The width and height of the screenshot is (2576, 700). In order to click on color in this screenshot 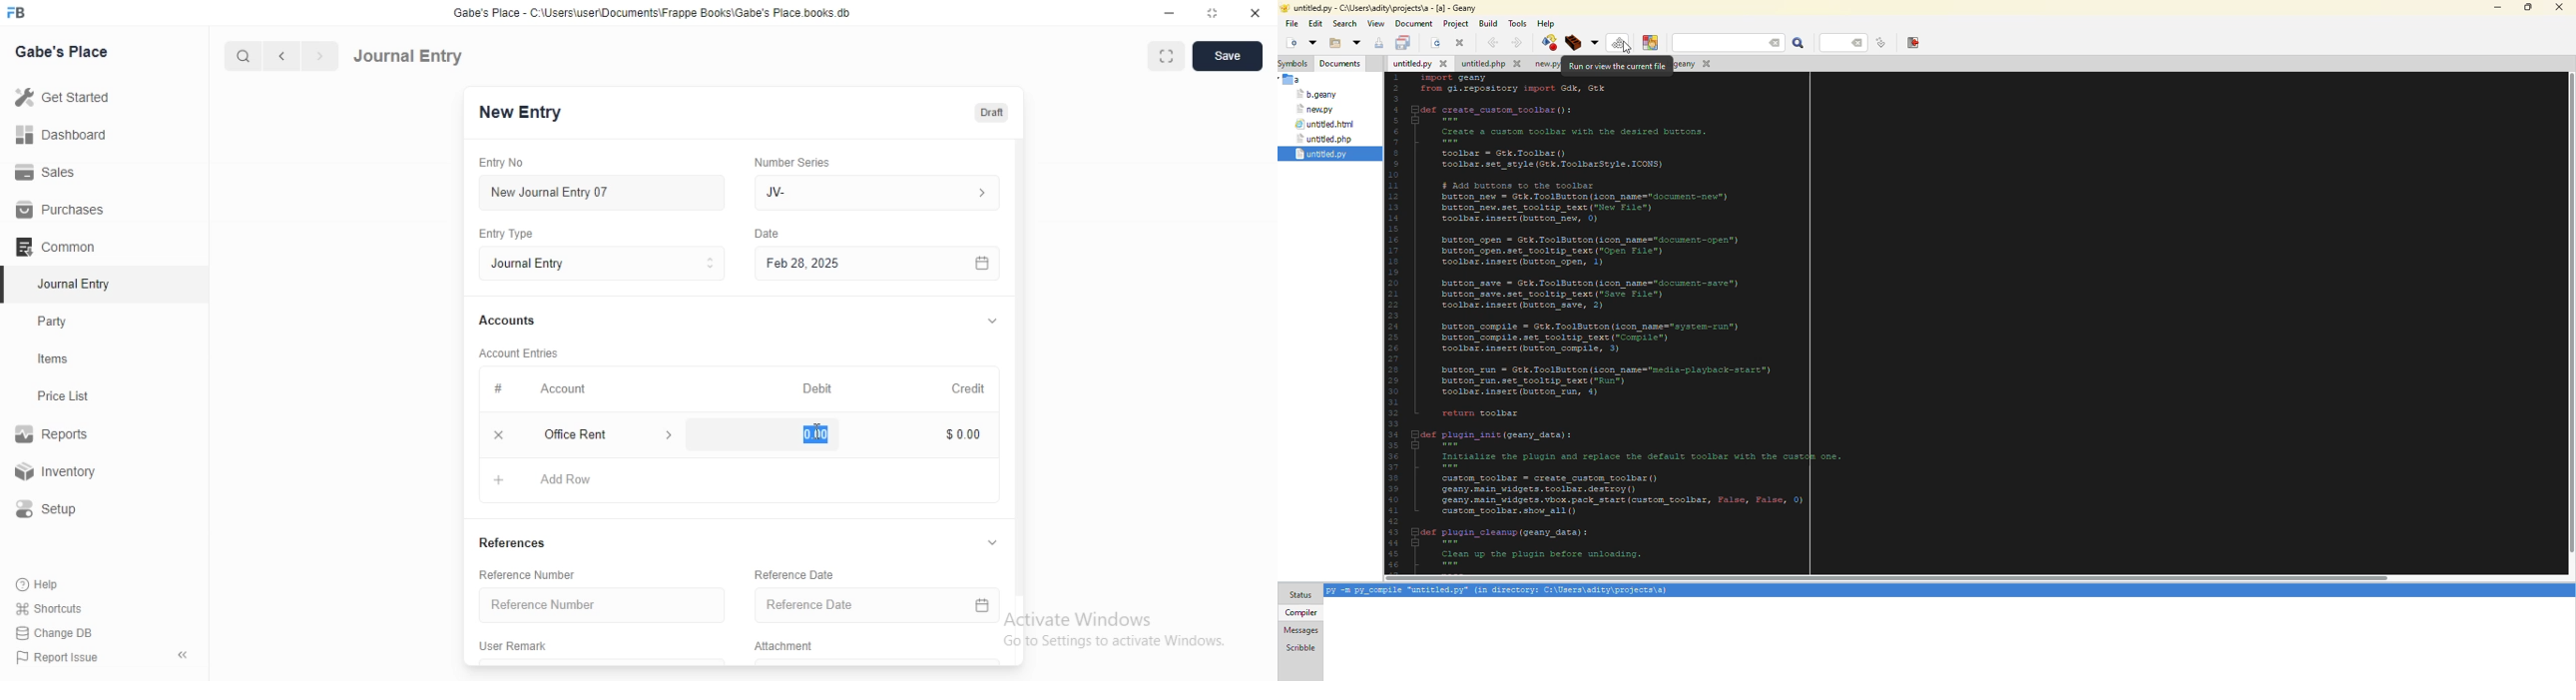, I will do `click(1651, 43)`.